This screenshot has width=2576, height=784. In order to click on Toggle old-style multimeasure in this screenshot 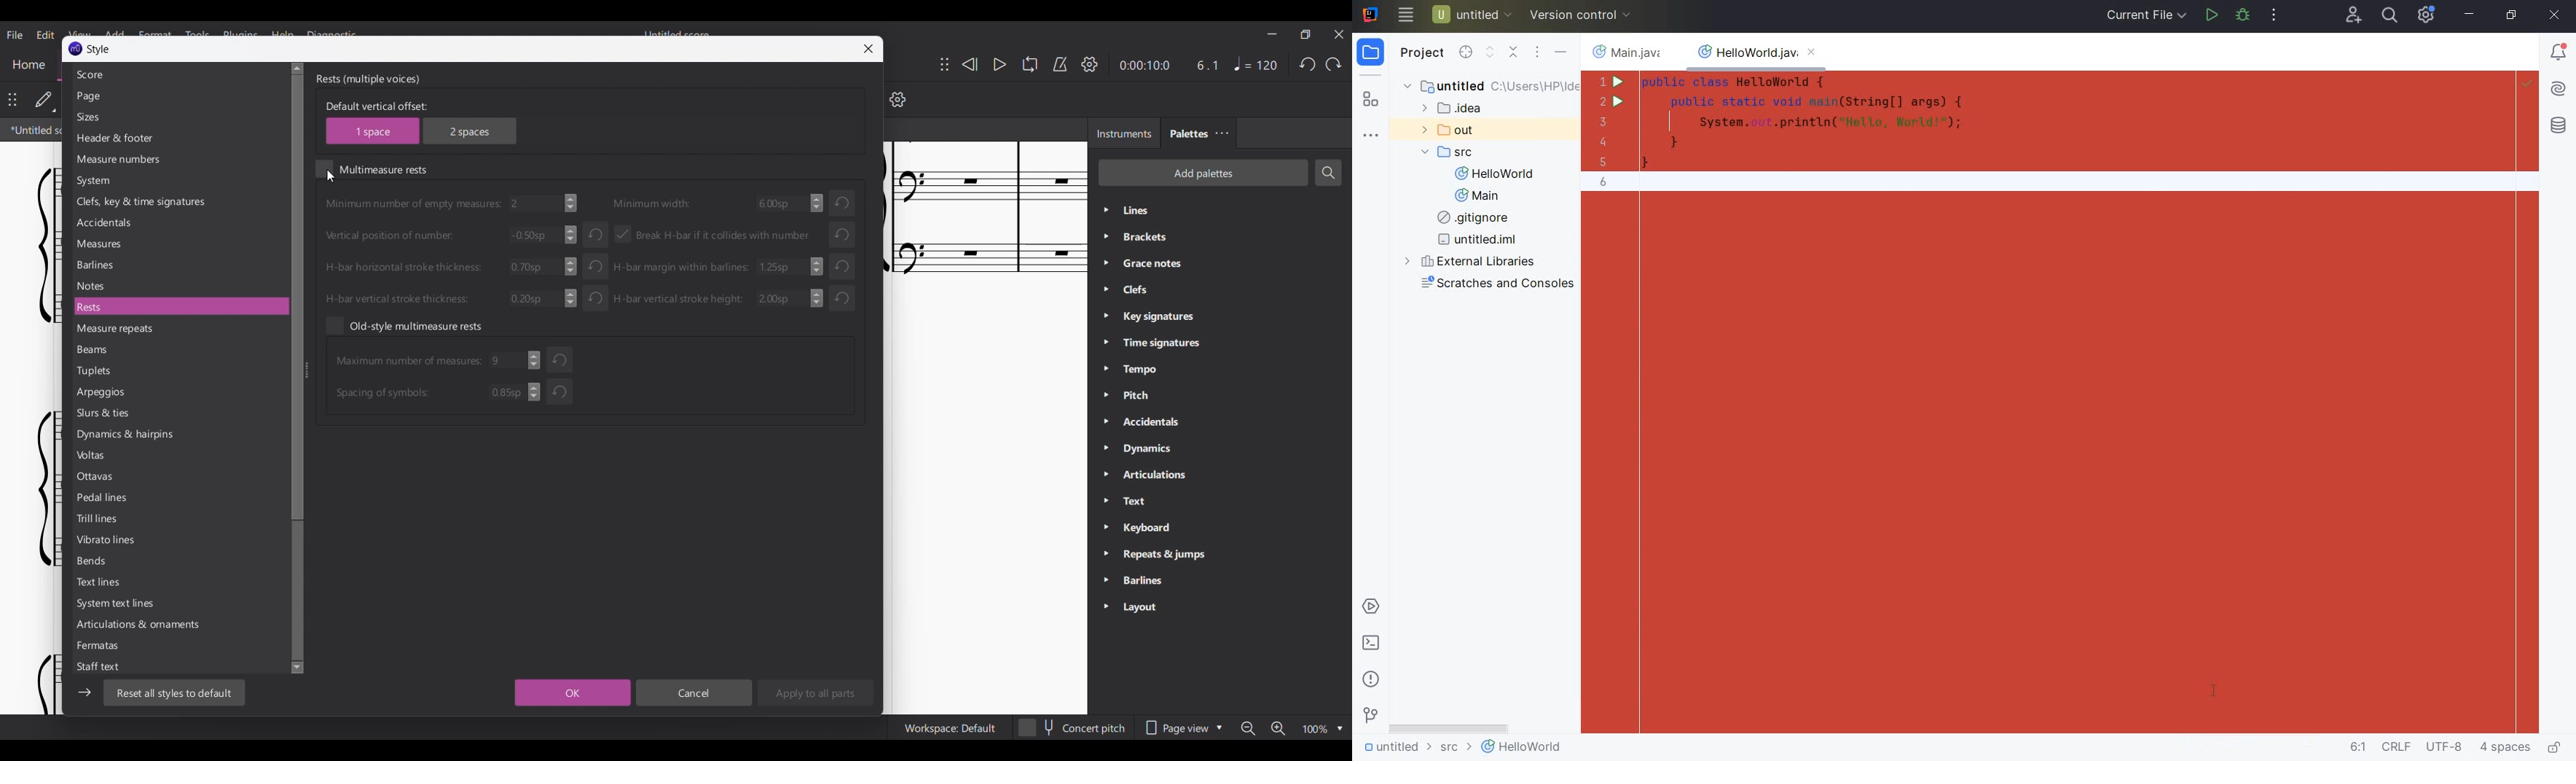, I will do `click(404, 326)`.